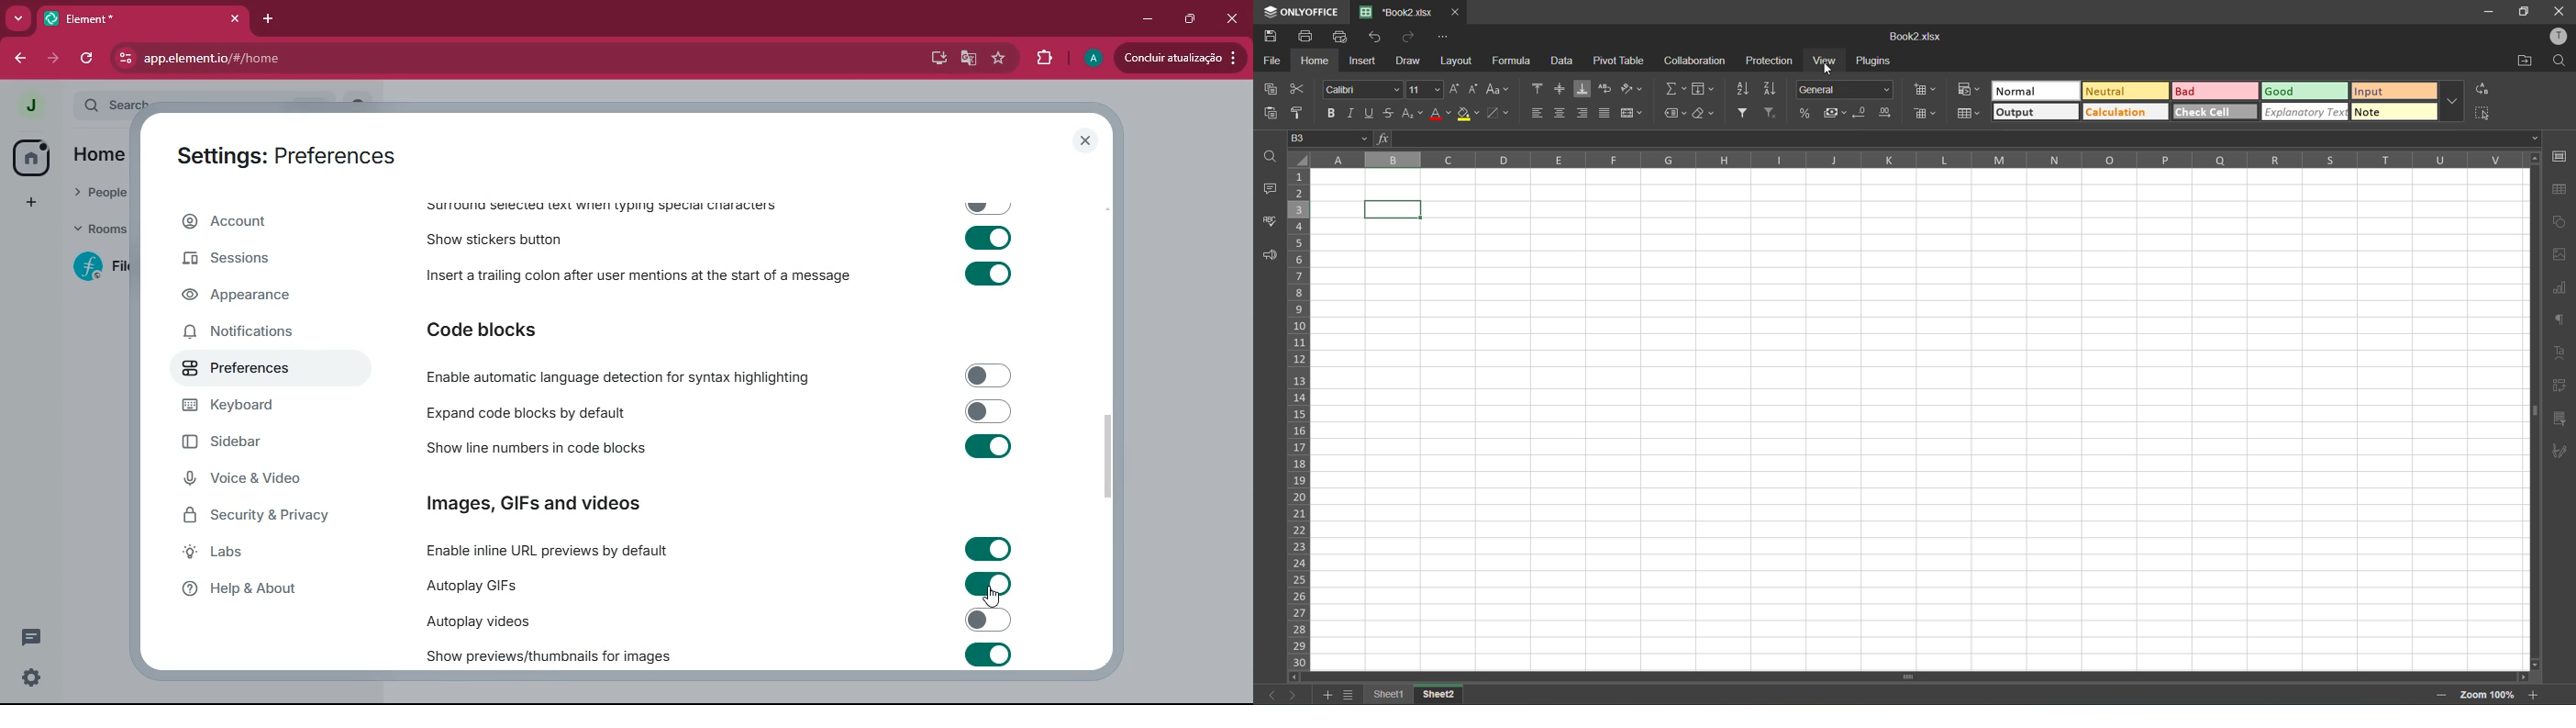 The image size is (2576, 728). What do you see at coordinates (2564, 61) in the screenshot?
I see `find` at bounding box center [2564, 61].